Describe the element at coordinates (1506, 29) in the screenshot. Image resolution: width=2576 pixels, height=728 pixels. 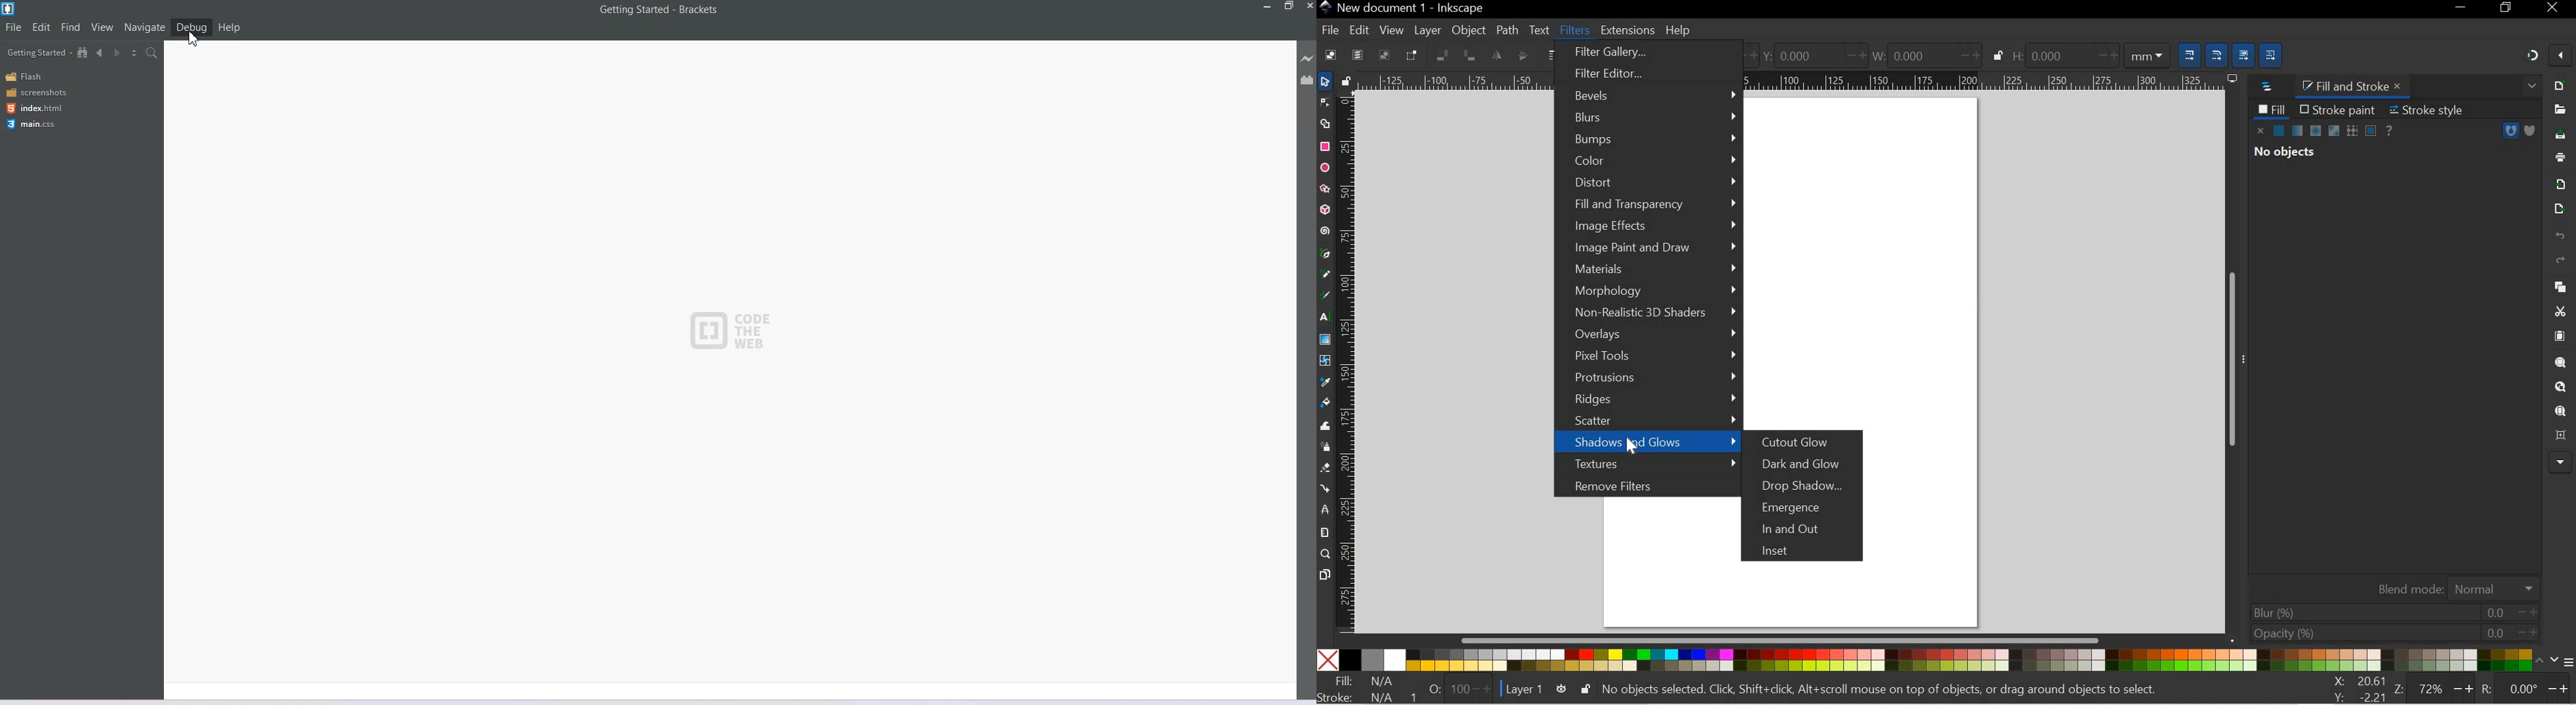
I see `PATH` at that location.